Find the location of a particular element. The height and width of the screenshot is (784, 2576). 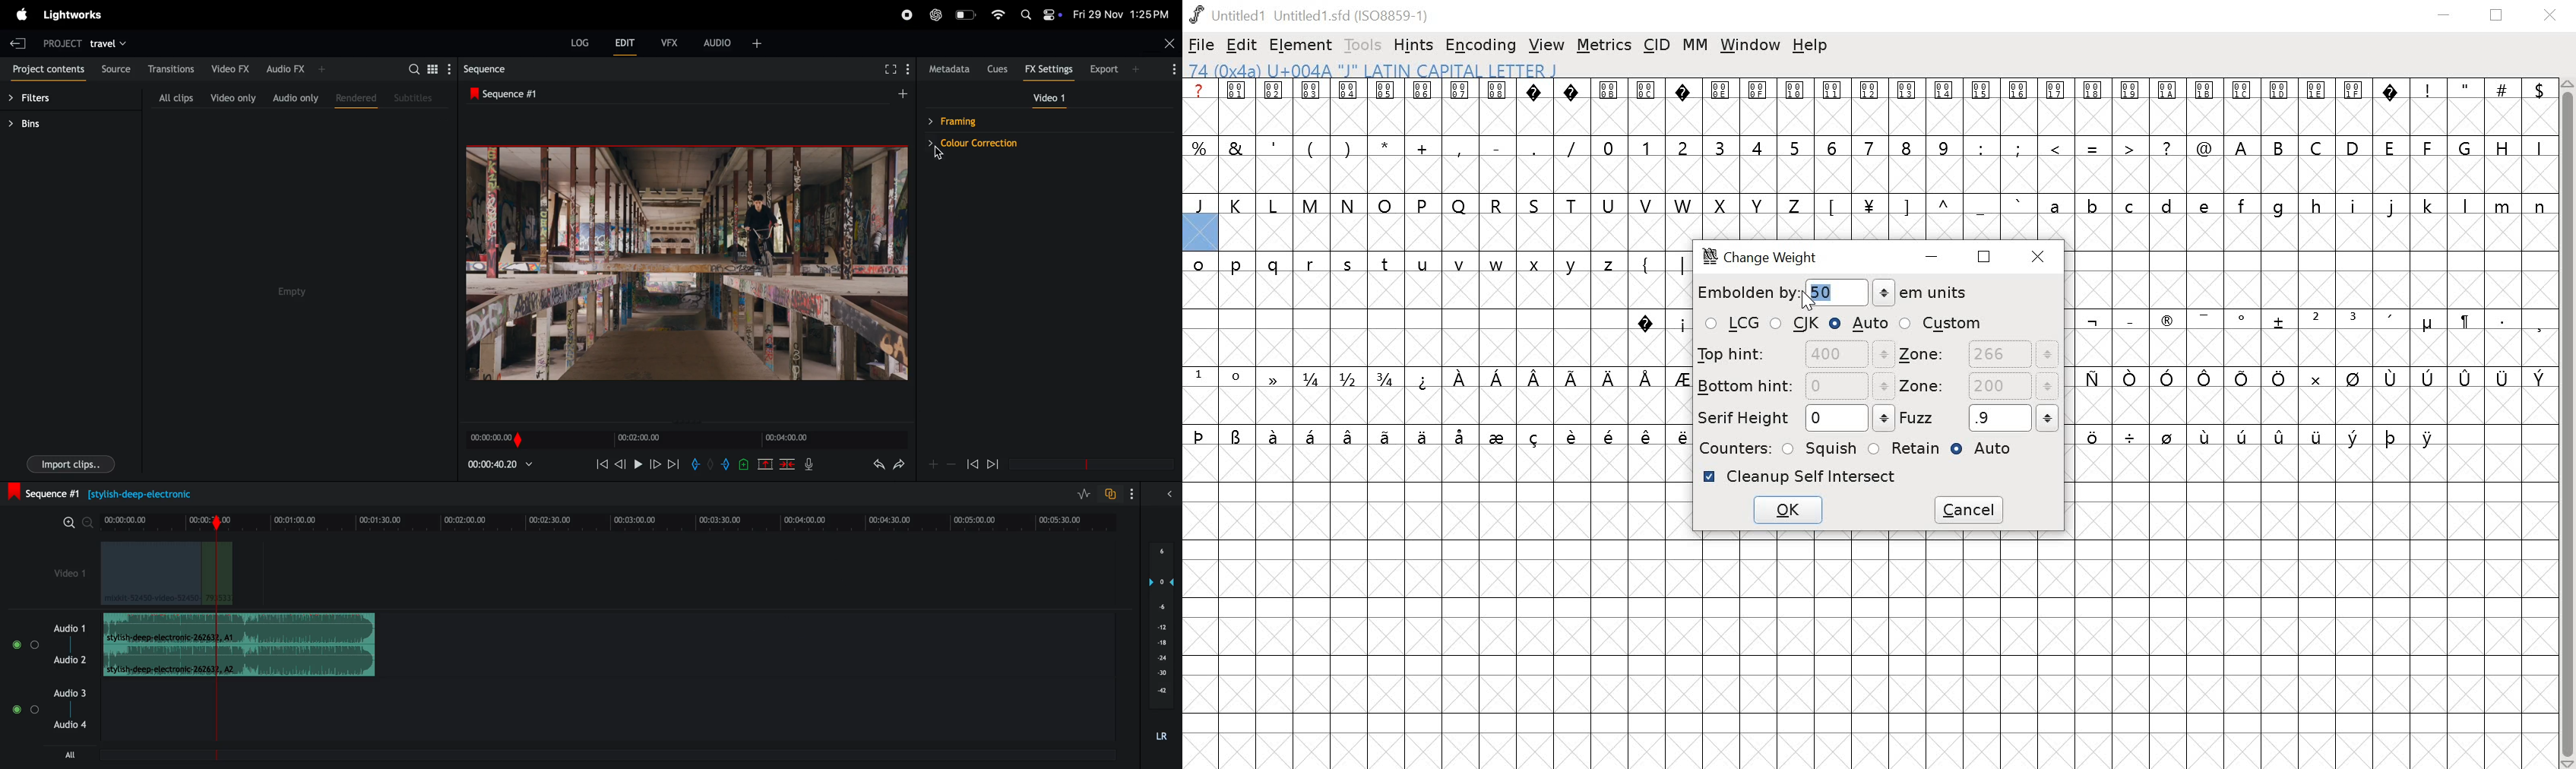

RETAIN is located at coordinates (1904, 448).